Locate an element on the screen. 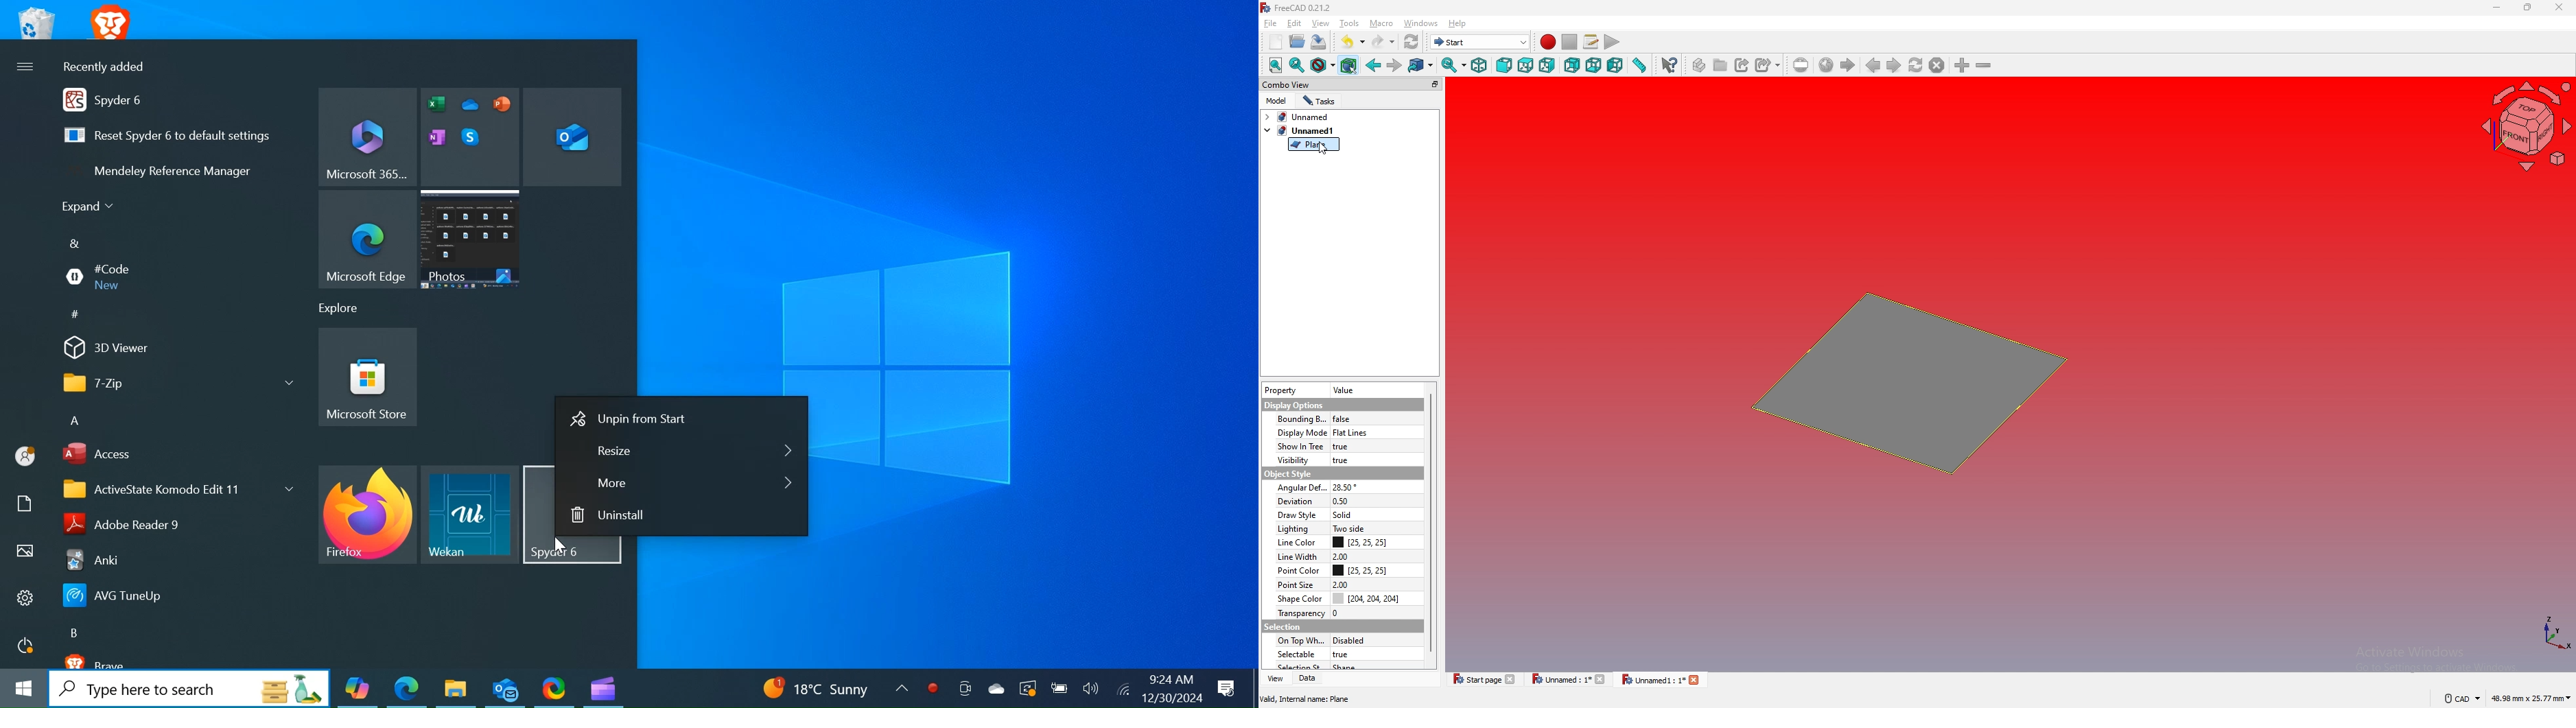  point size is located at coordinates (1298, 585).